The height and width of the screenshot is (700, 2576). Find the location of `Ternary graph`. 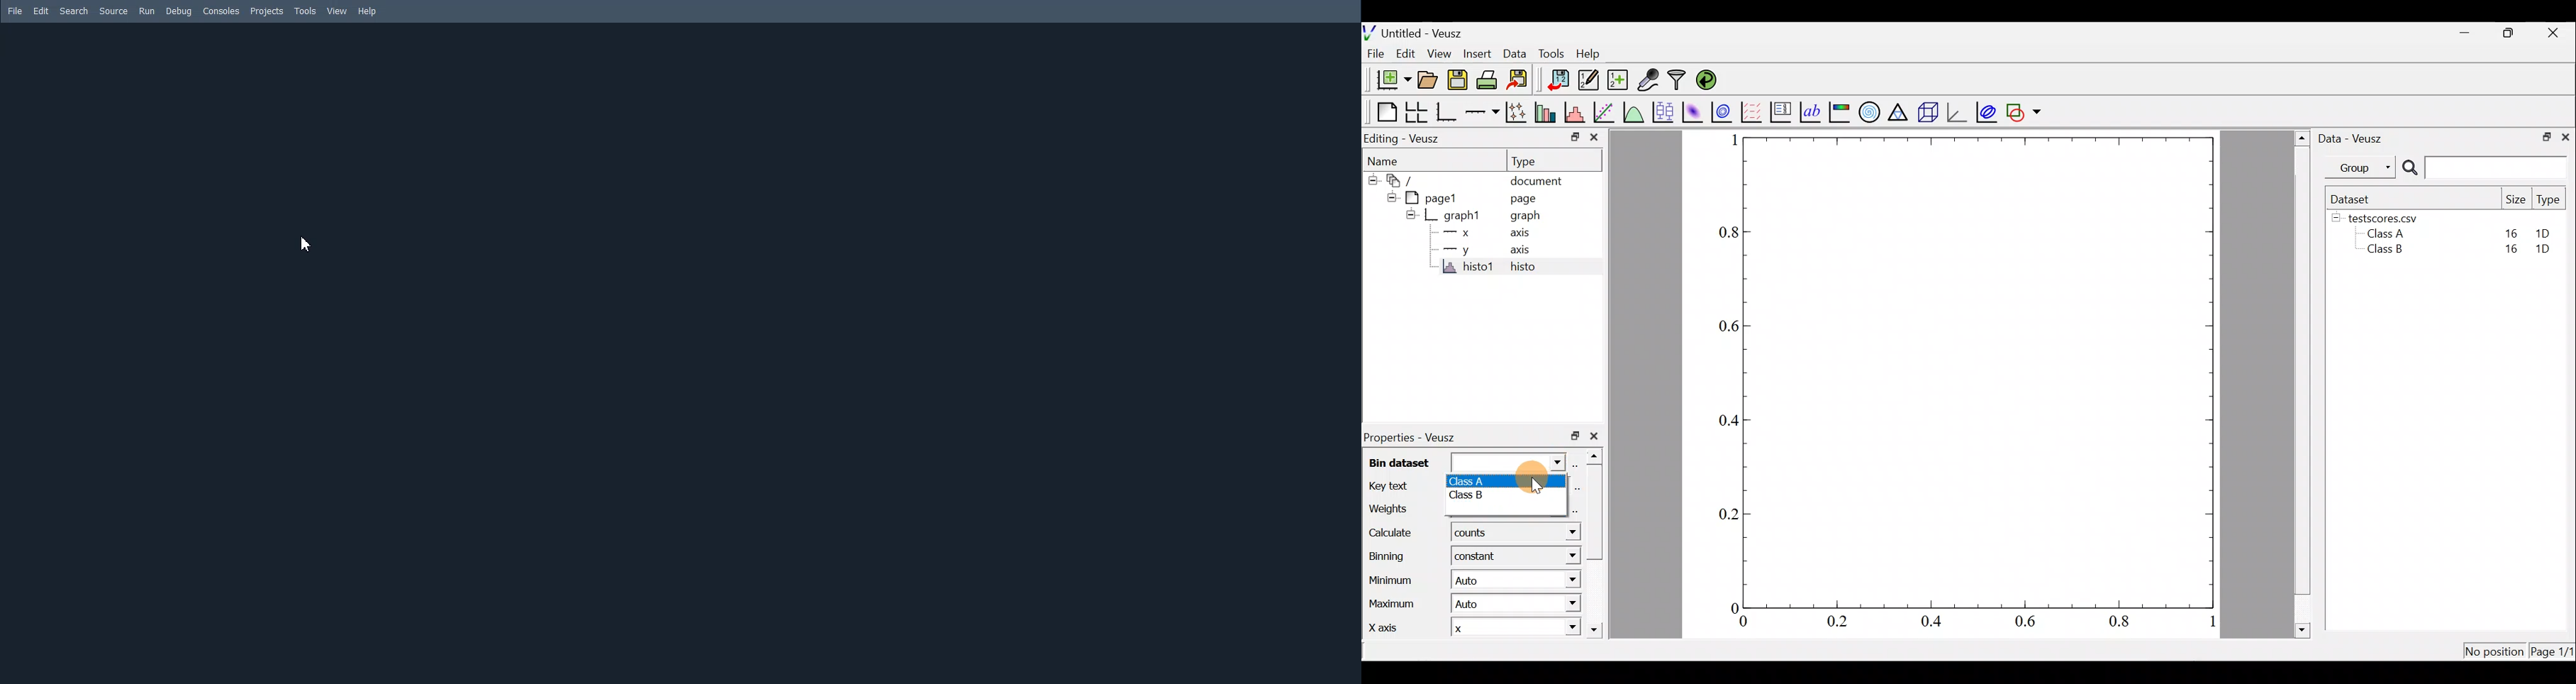

Ternary graph is located at coordinates (1900, 111).